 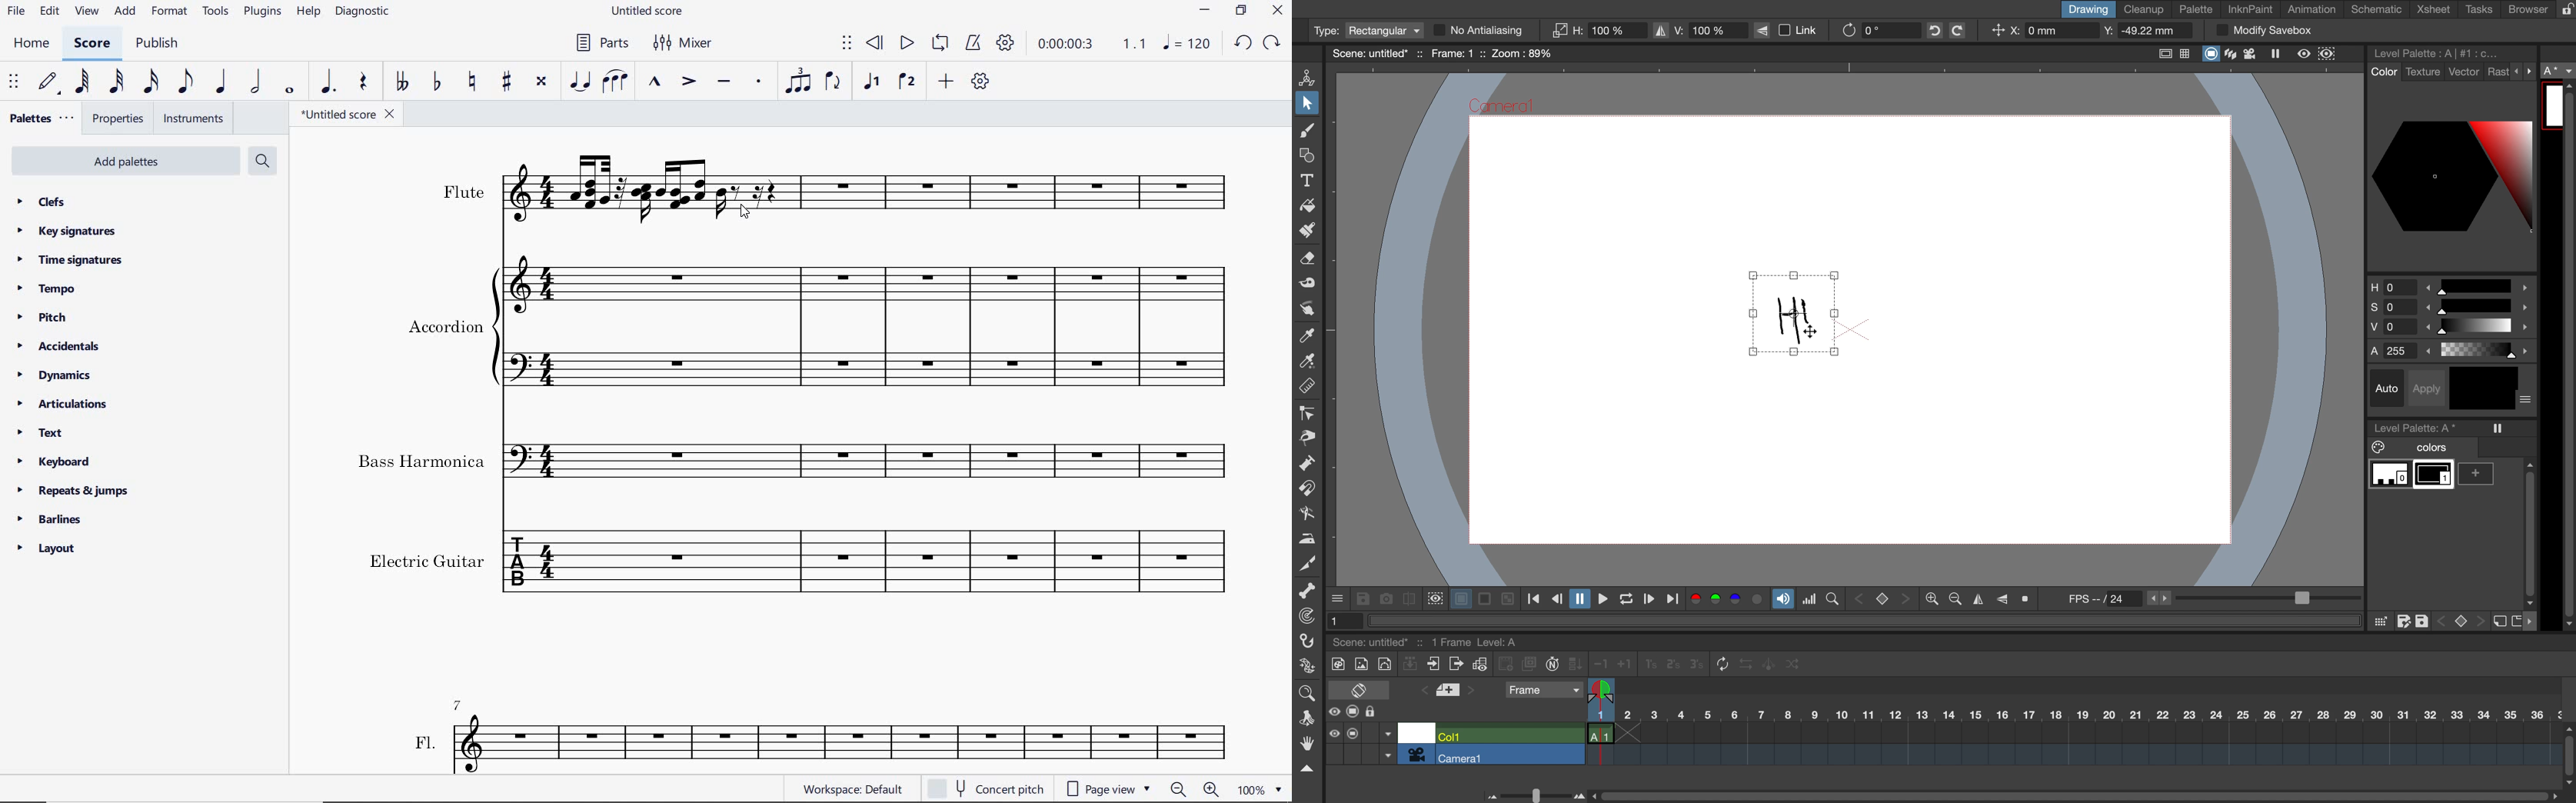 What do you see at coordinates (350, 116) in the screenshot?
I see `file name` at bounding box center [350, 116].